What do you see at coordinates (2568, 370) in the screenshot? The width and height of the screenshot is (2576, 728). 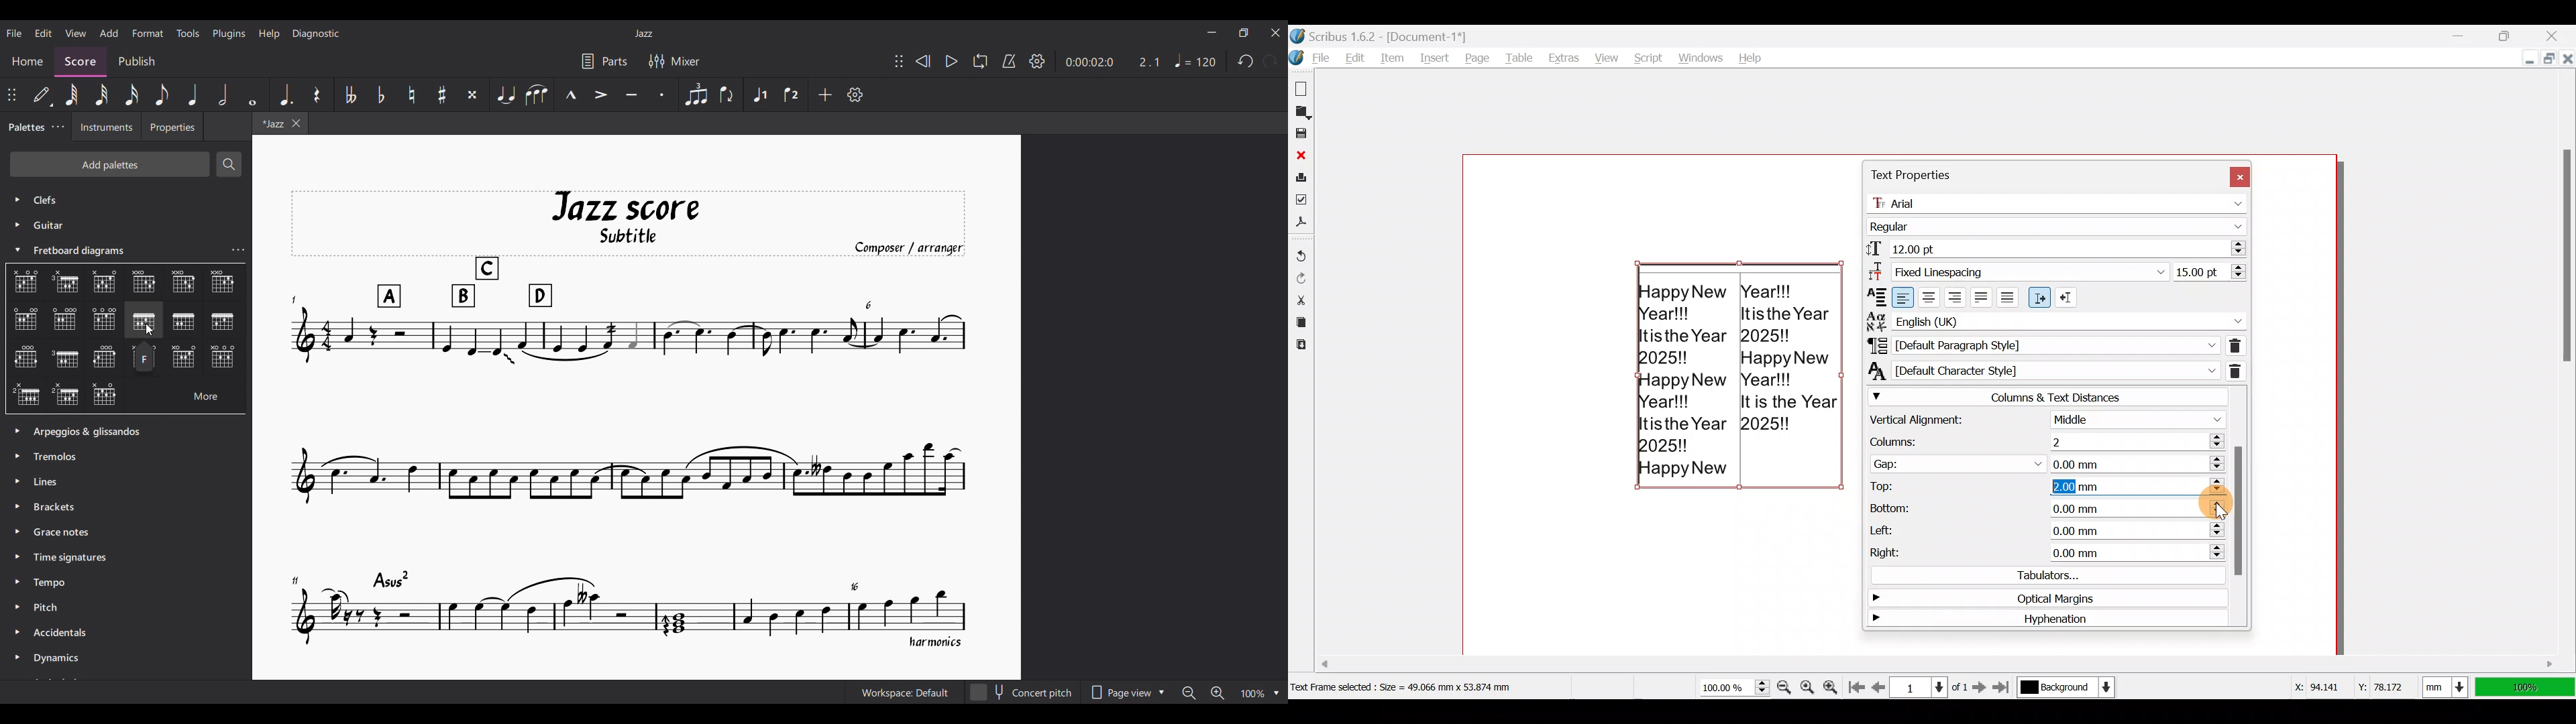 I see `Scroll bar` at bounding box center [2568, 370].